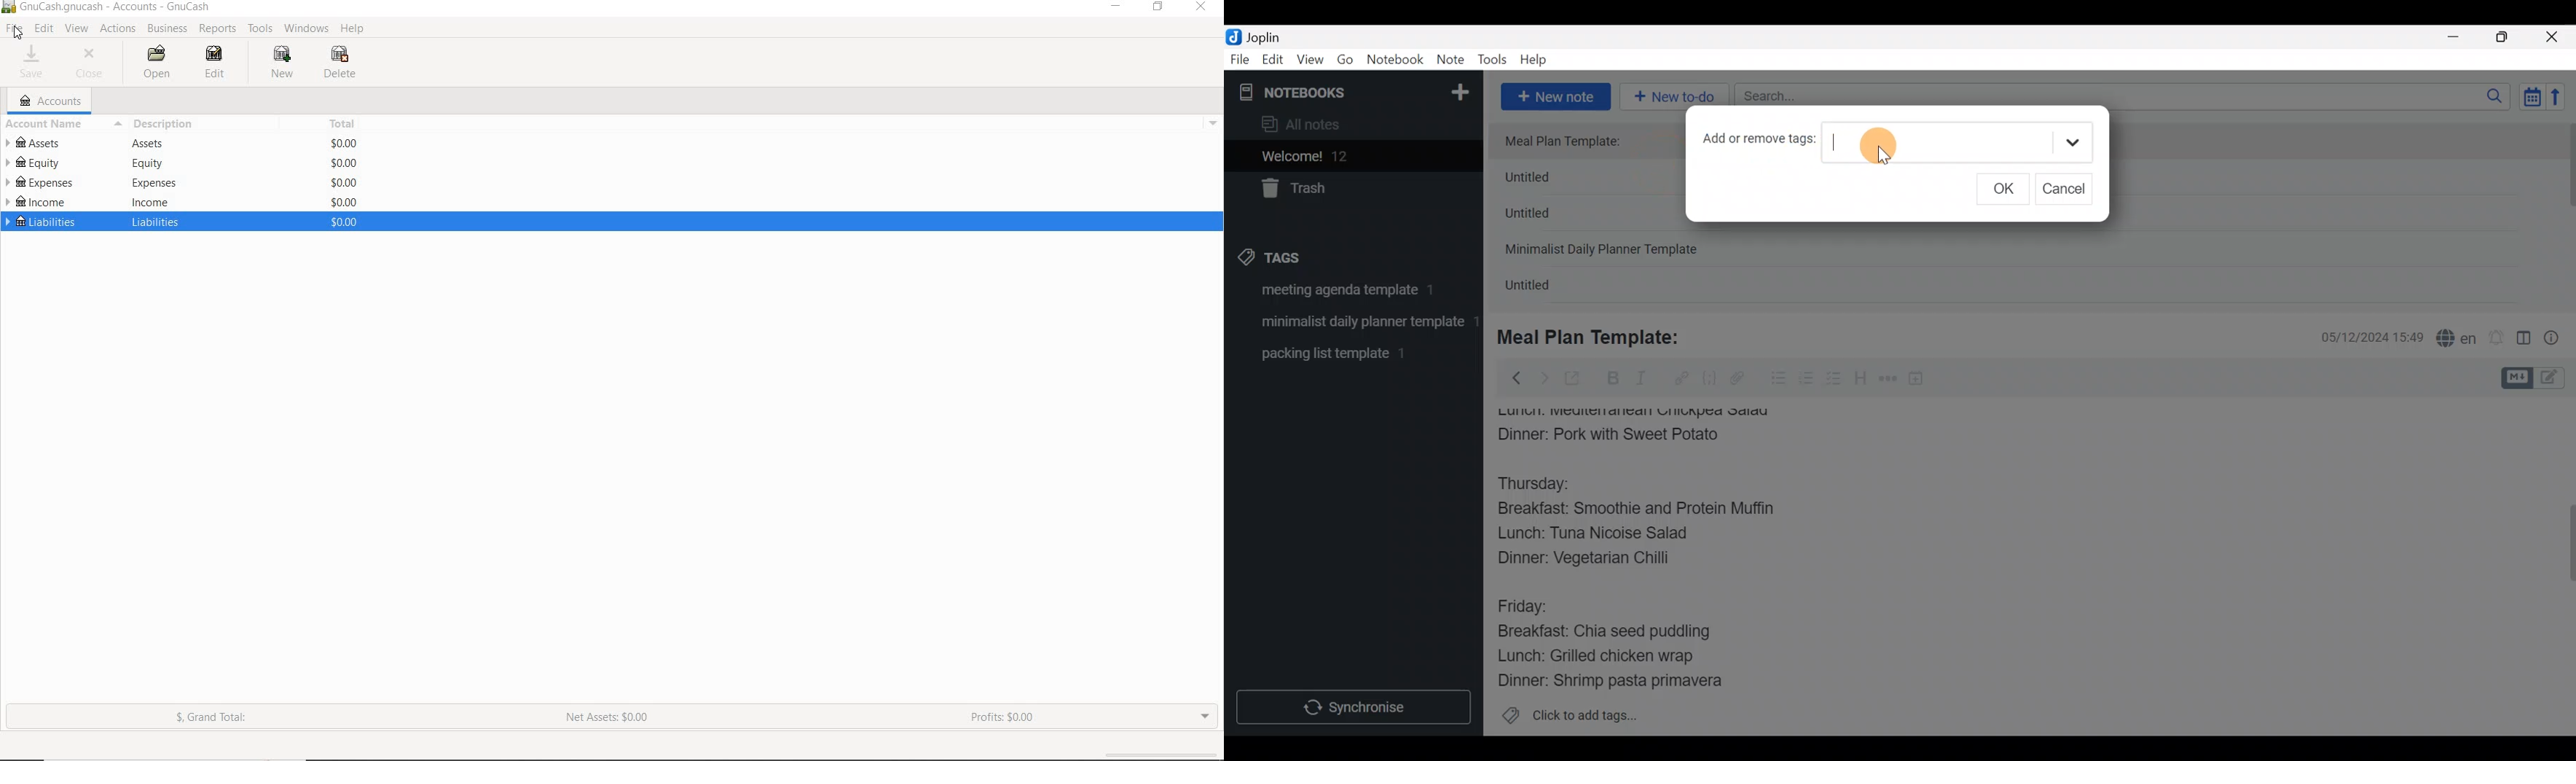 The image size is (2576, 784). Describe the element at coordinates (1806, 381) in the screenshot. I see `Numbered list` at that location.